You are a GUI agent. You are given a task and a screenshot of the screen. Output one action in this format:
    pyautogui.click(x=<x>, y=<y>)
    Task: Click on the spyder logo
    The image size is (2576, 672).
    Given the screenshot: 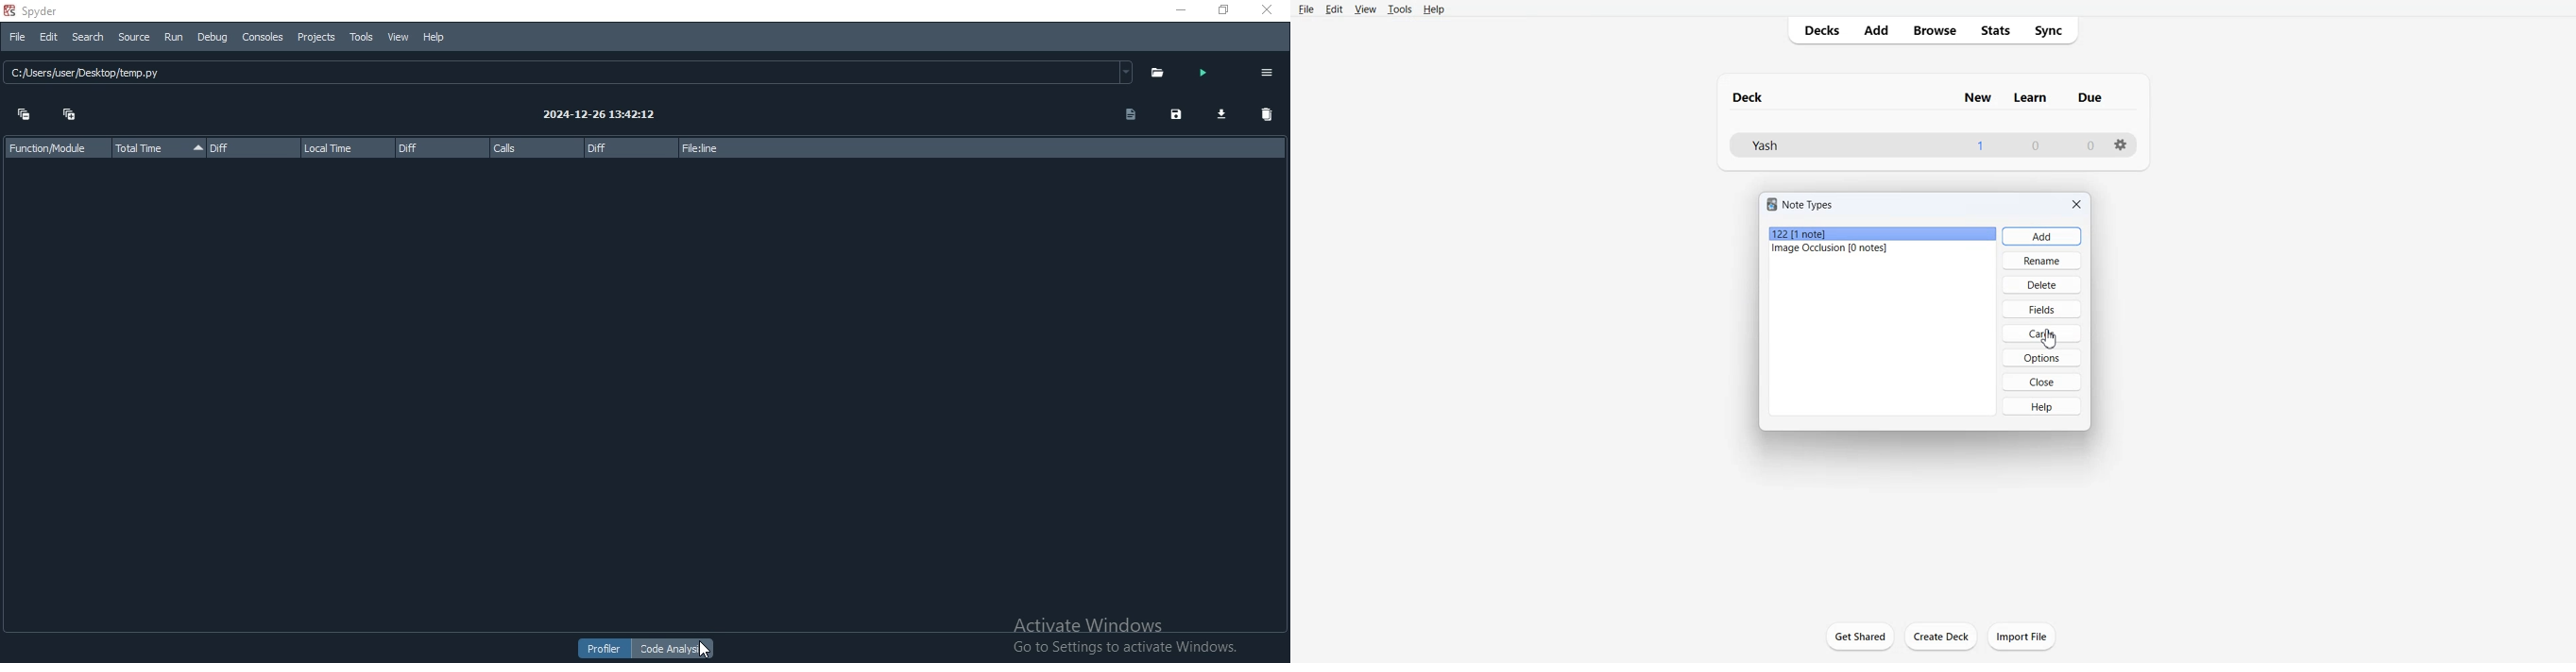 What is the action you would take?
    pyautogui.click(x=9, y=11)
    